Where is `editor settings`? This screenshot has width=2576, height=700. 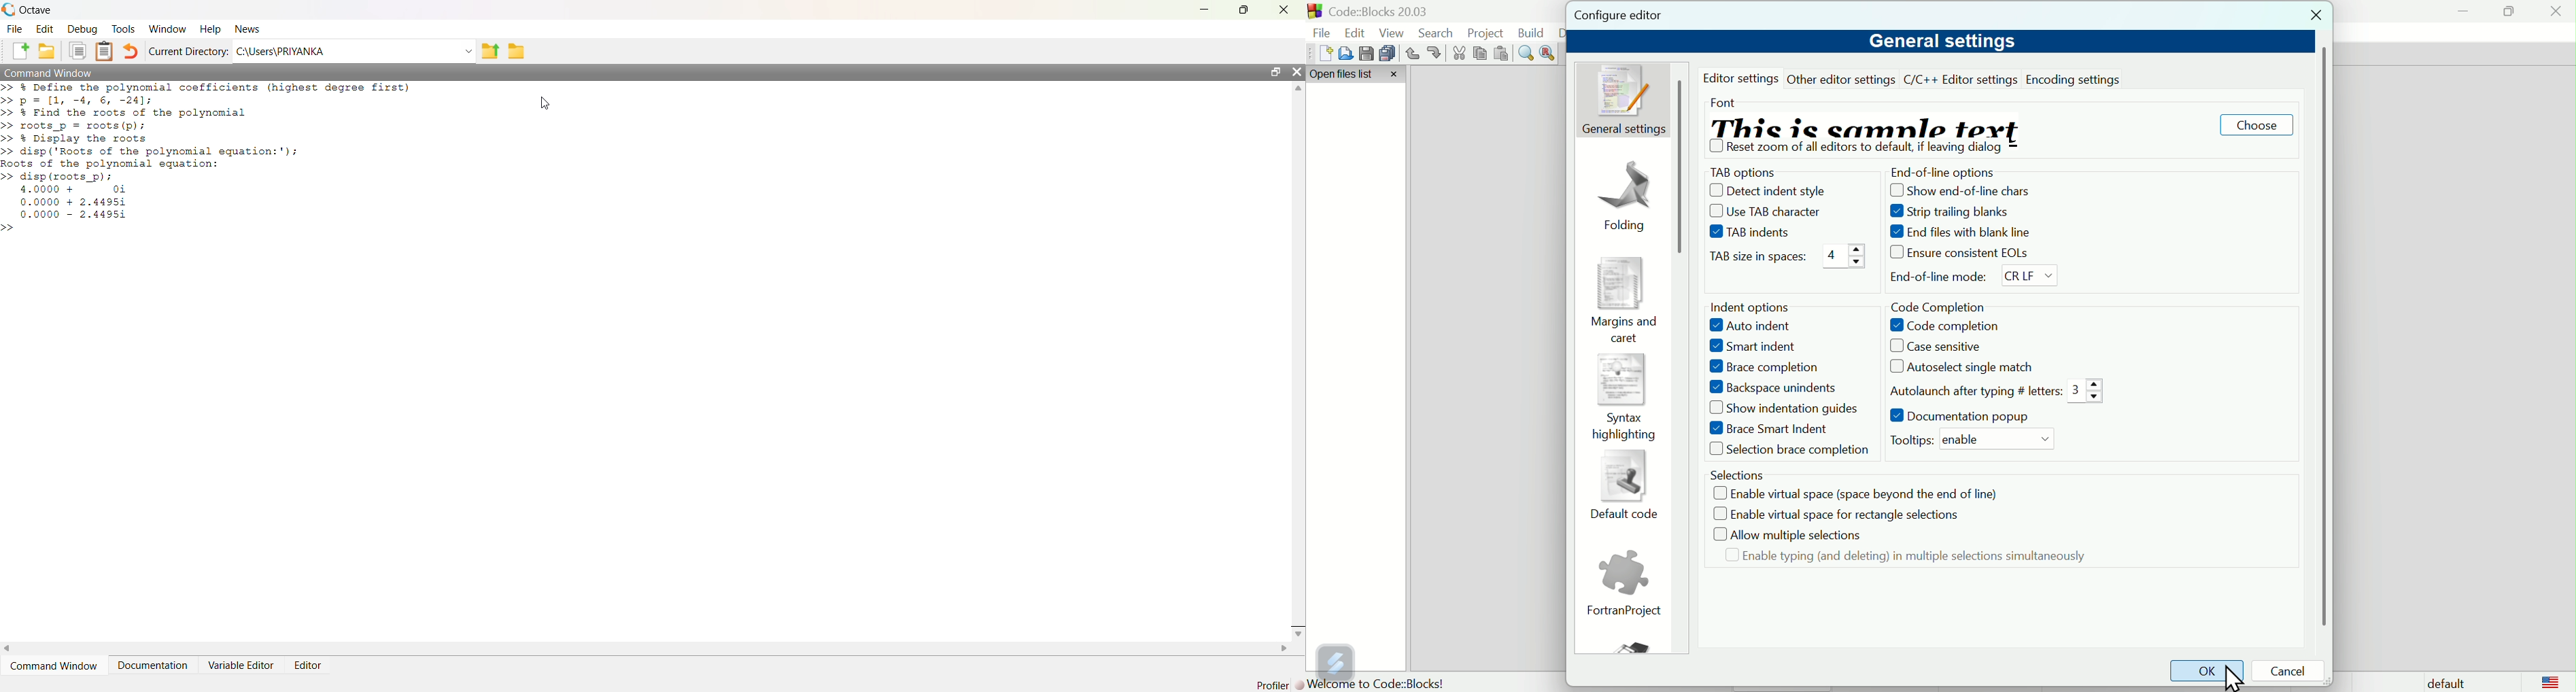 editor settings is located at coordinates (1744, 78).